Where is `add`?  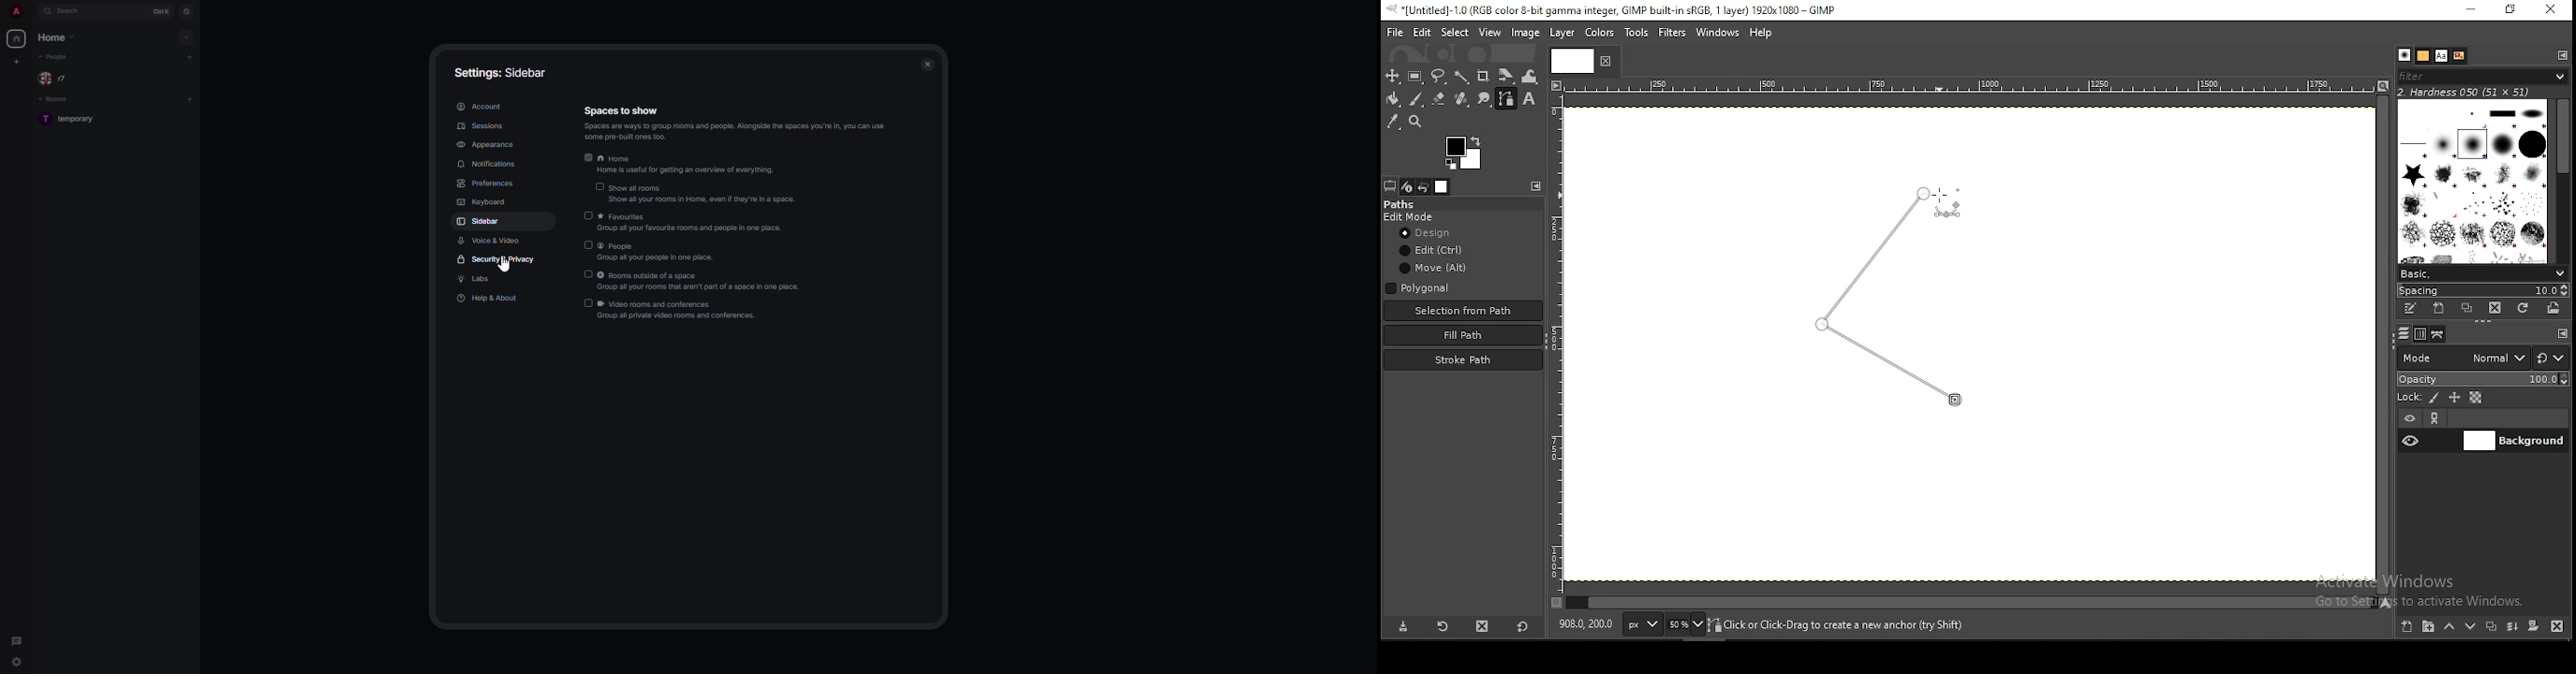 add is located at coordinates (192, 57).